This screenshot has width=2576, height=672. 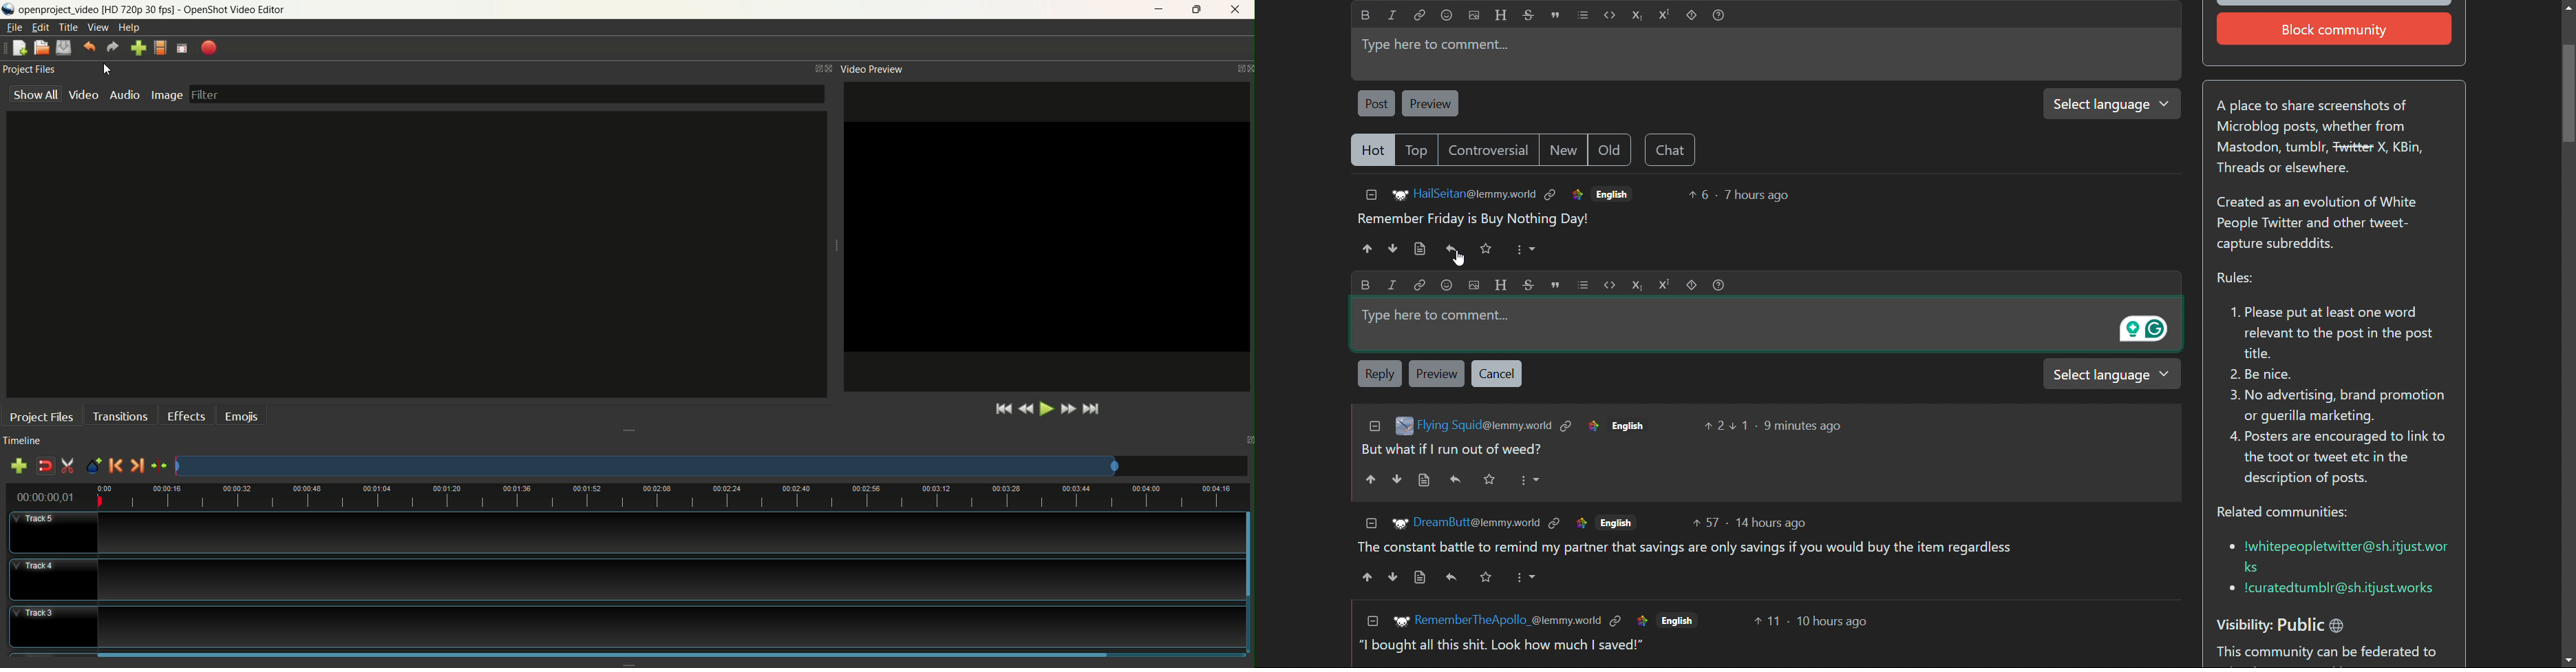 I want to click on list, so click(x=1582, y=284).